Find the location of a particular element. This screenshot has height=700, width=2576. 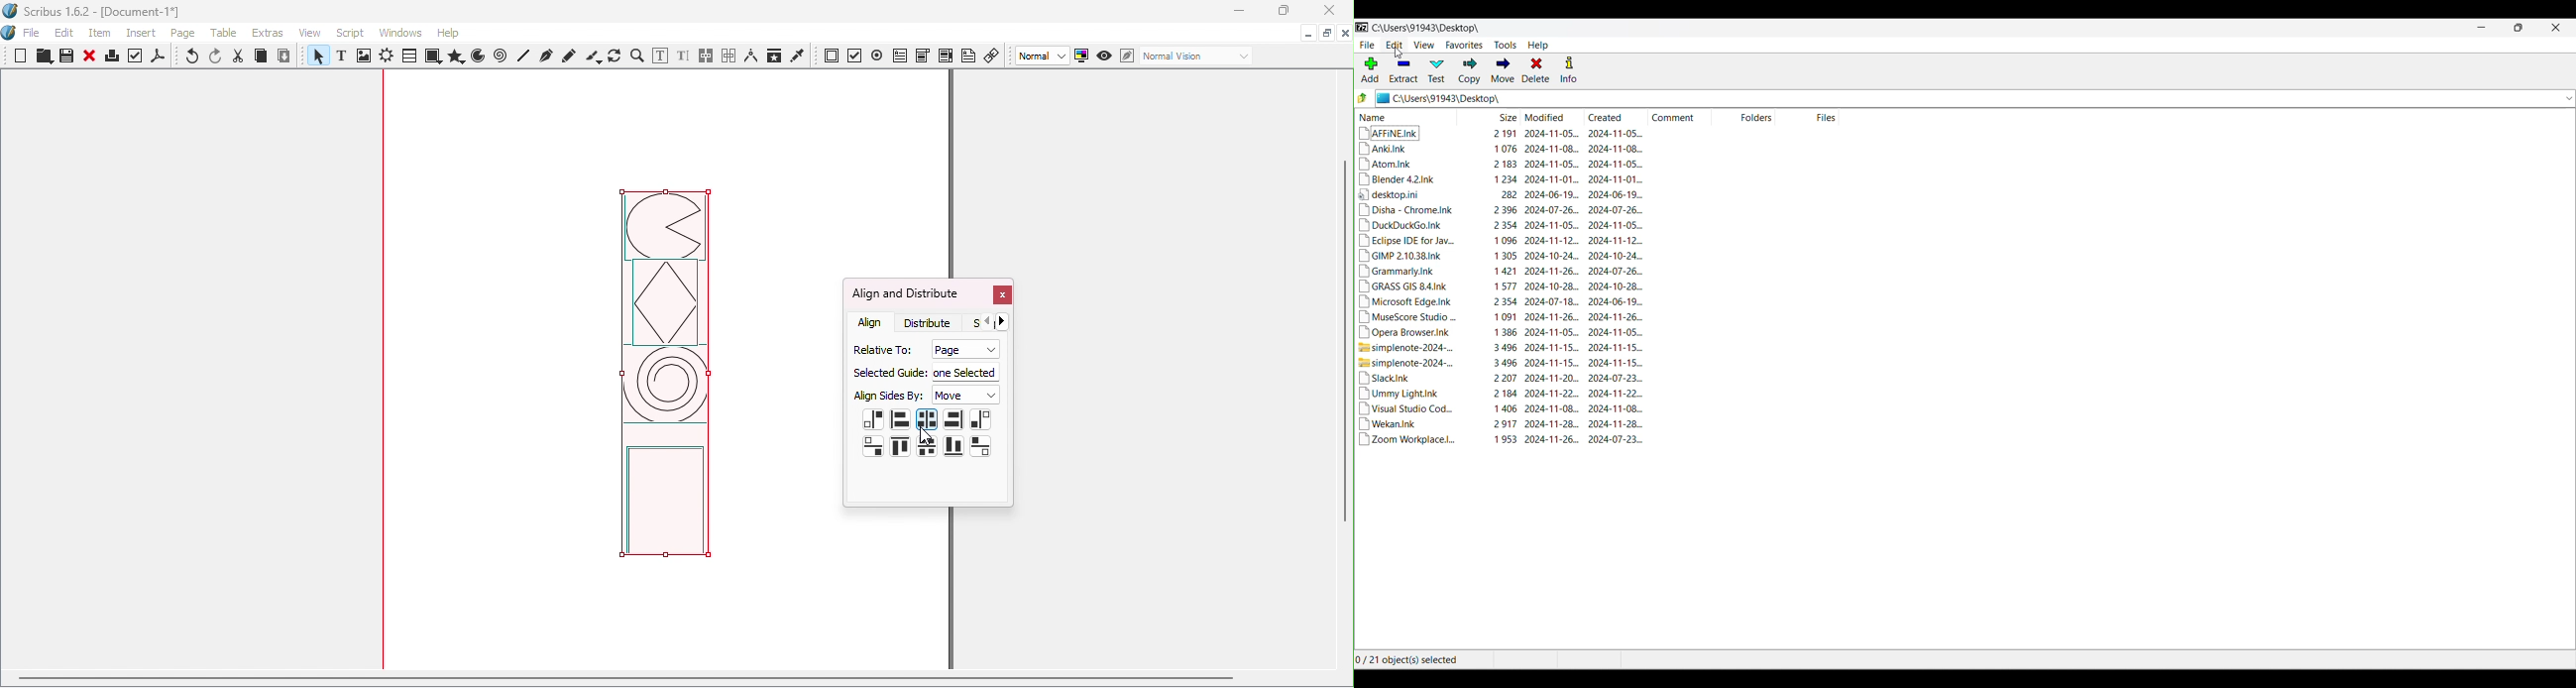

Save is located at coordinates (64, 57).